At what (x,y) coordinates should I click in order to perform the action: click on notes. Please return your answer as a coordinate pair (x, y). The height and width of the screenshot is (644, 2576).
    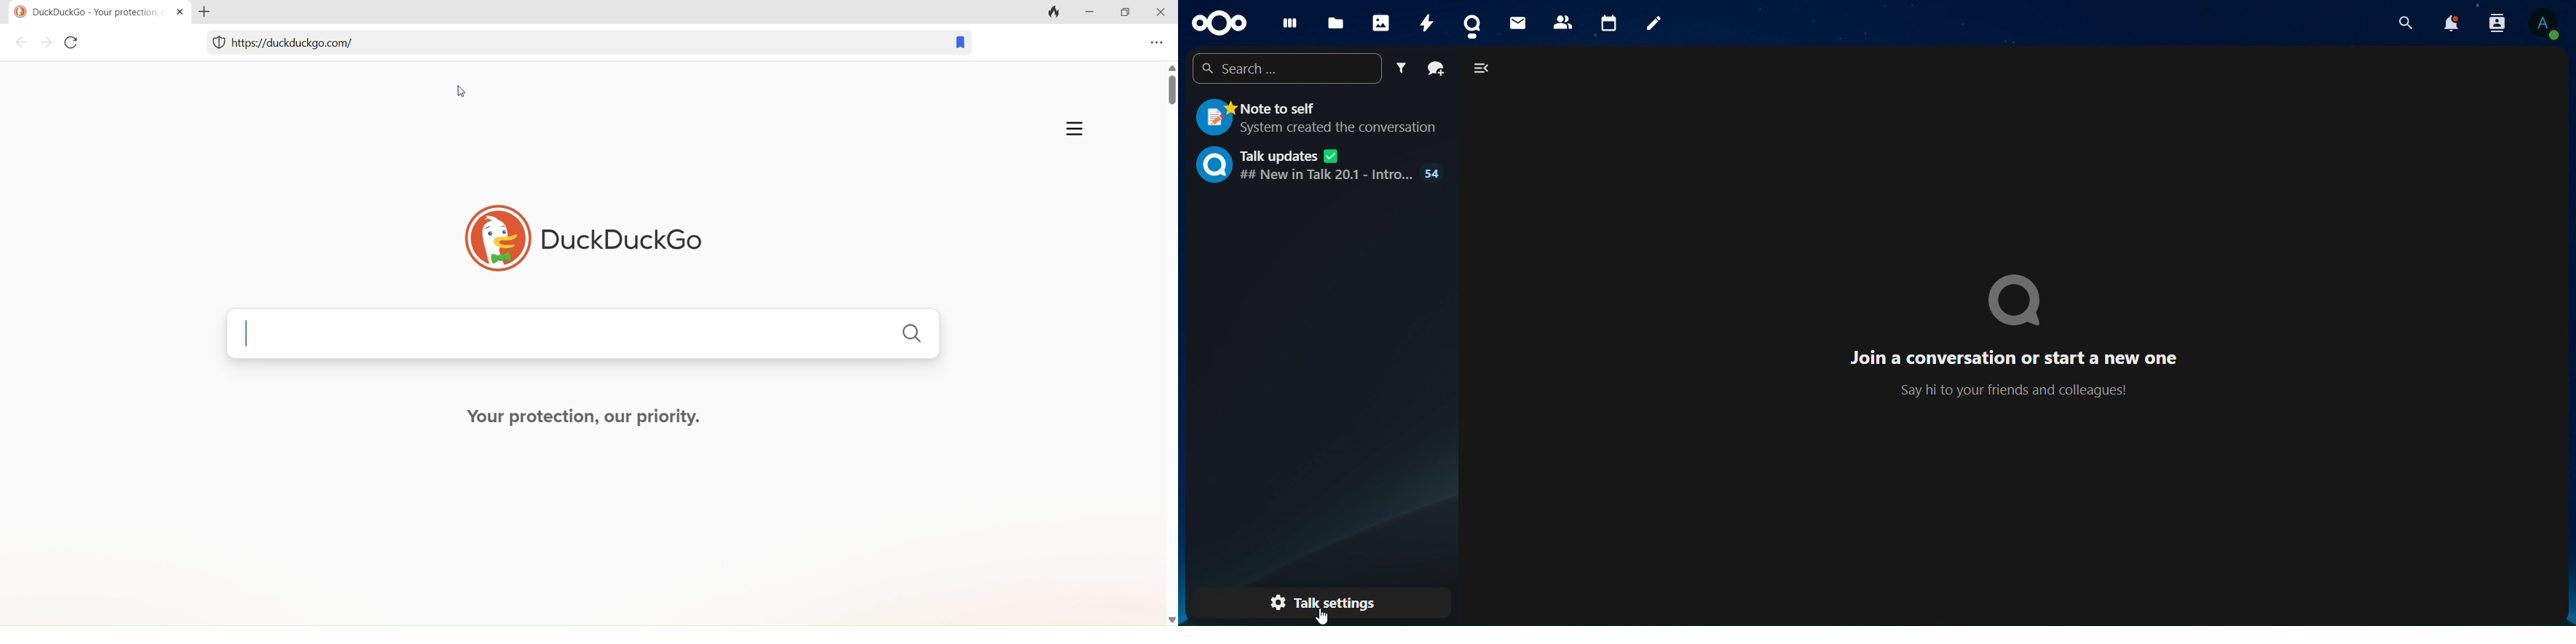
    Looking at the image, I should click on (1653, 23).